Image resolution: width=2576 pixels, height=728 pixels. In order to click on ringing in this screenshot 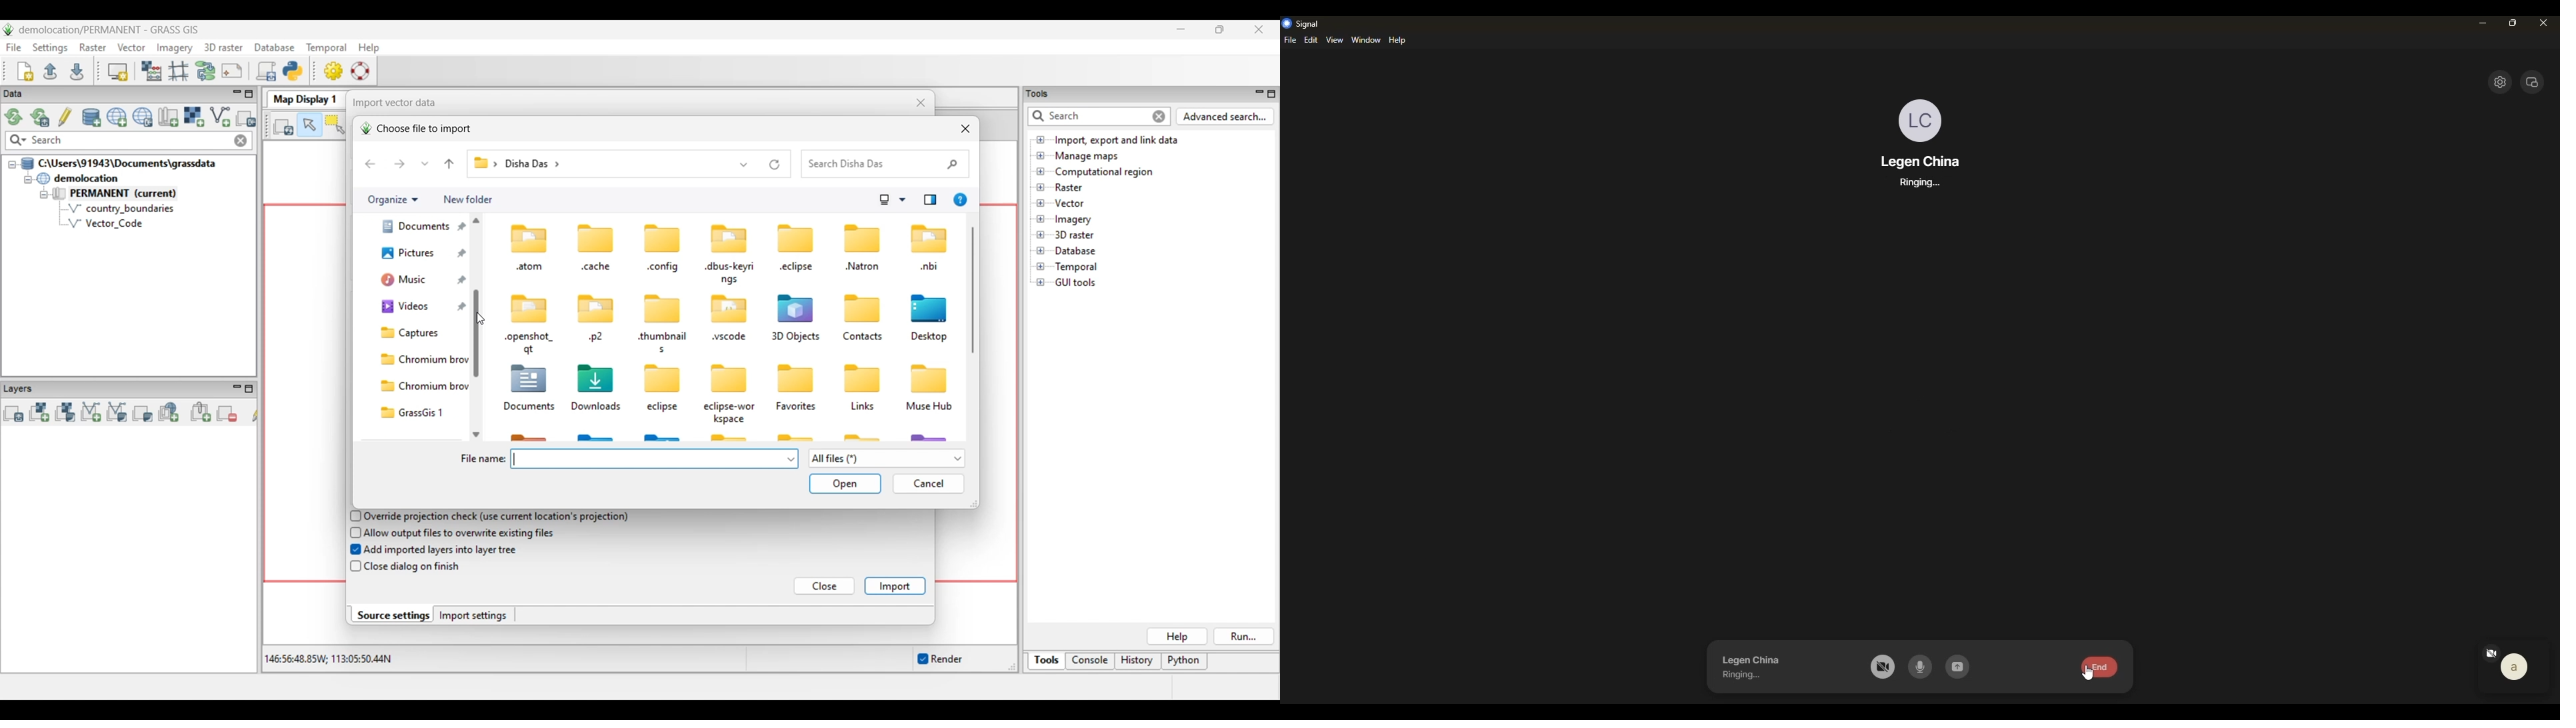, I will do `click(1922, 185)`.